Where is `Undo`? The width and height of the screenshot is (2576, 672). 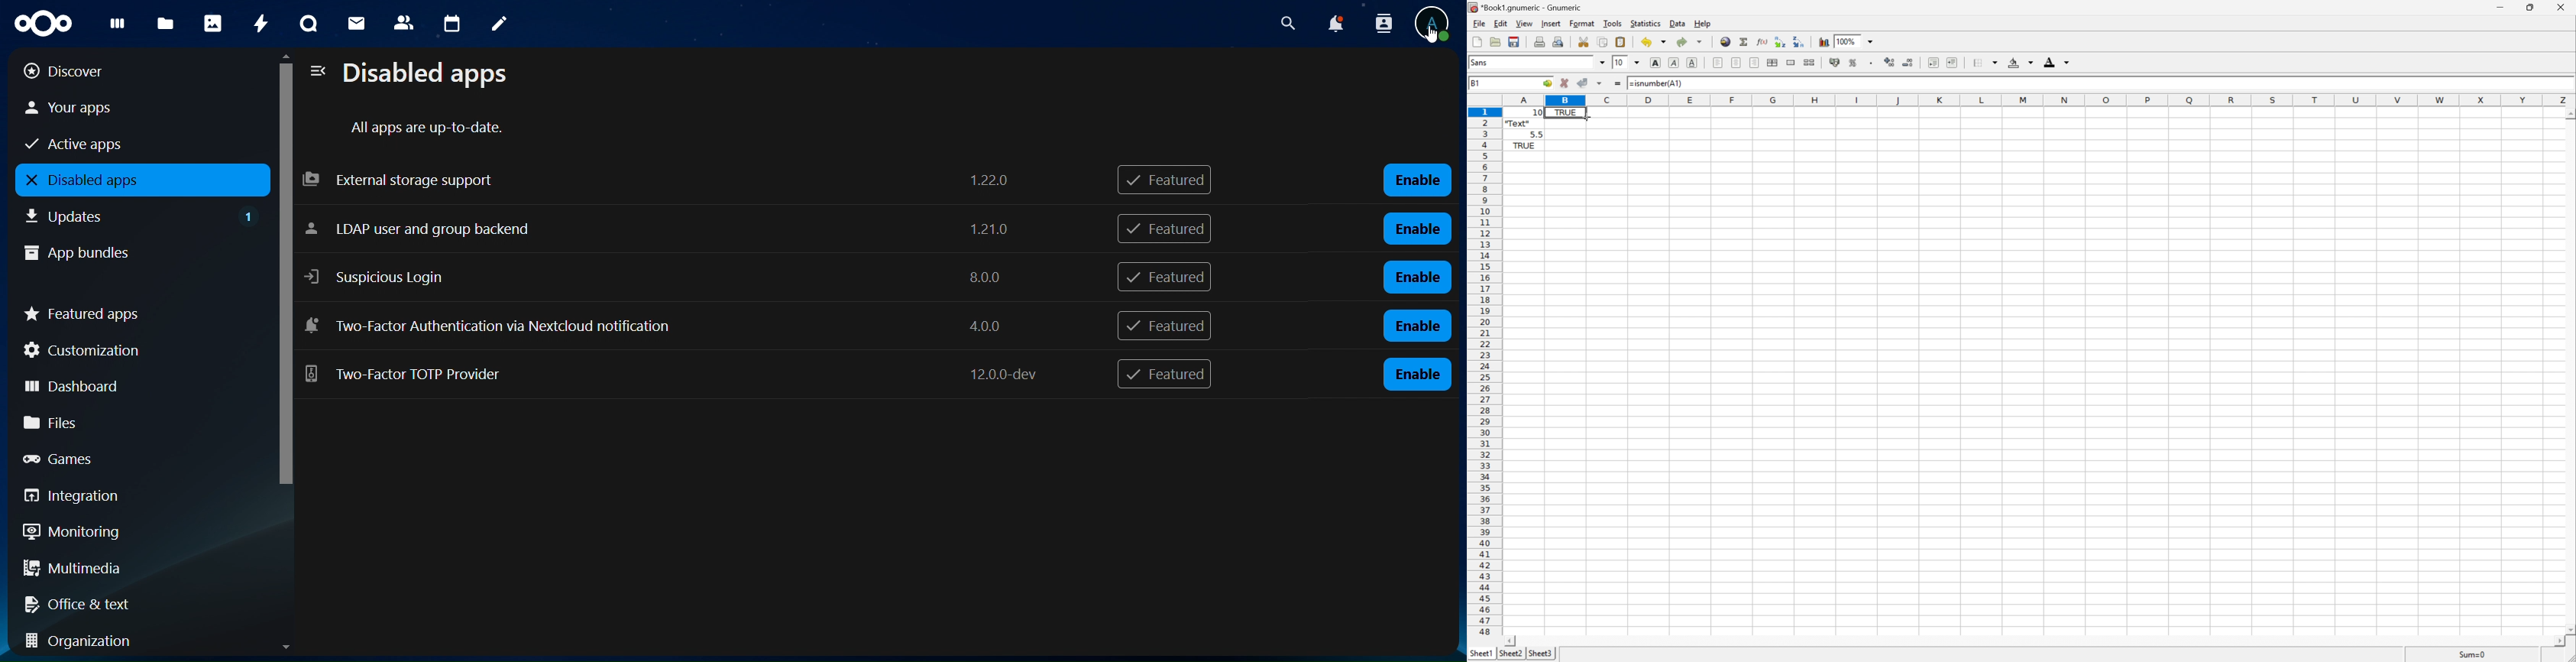 Undo is located at coordinates (1654, 41).